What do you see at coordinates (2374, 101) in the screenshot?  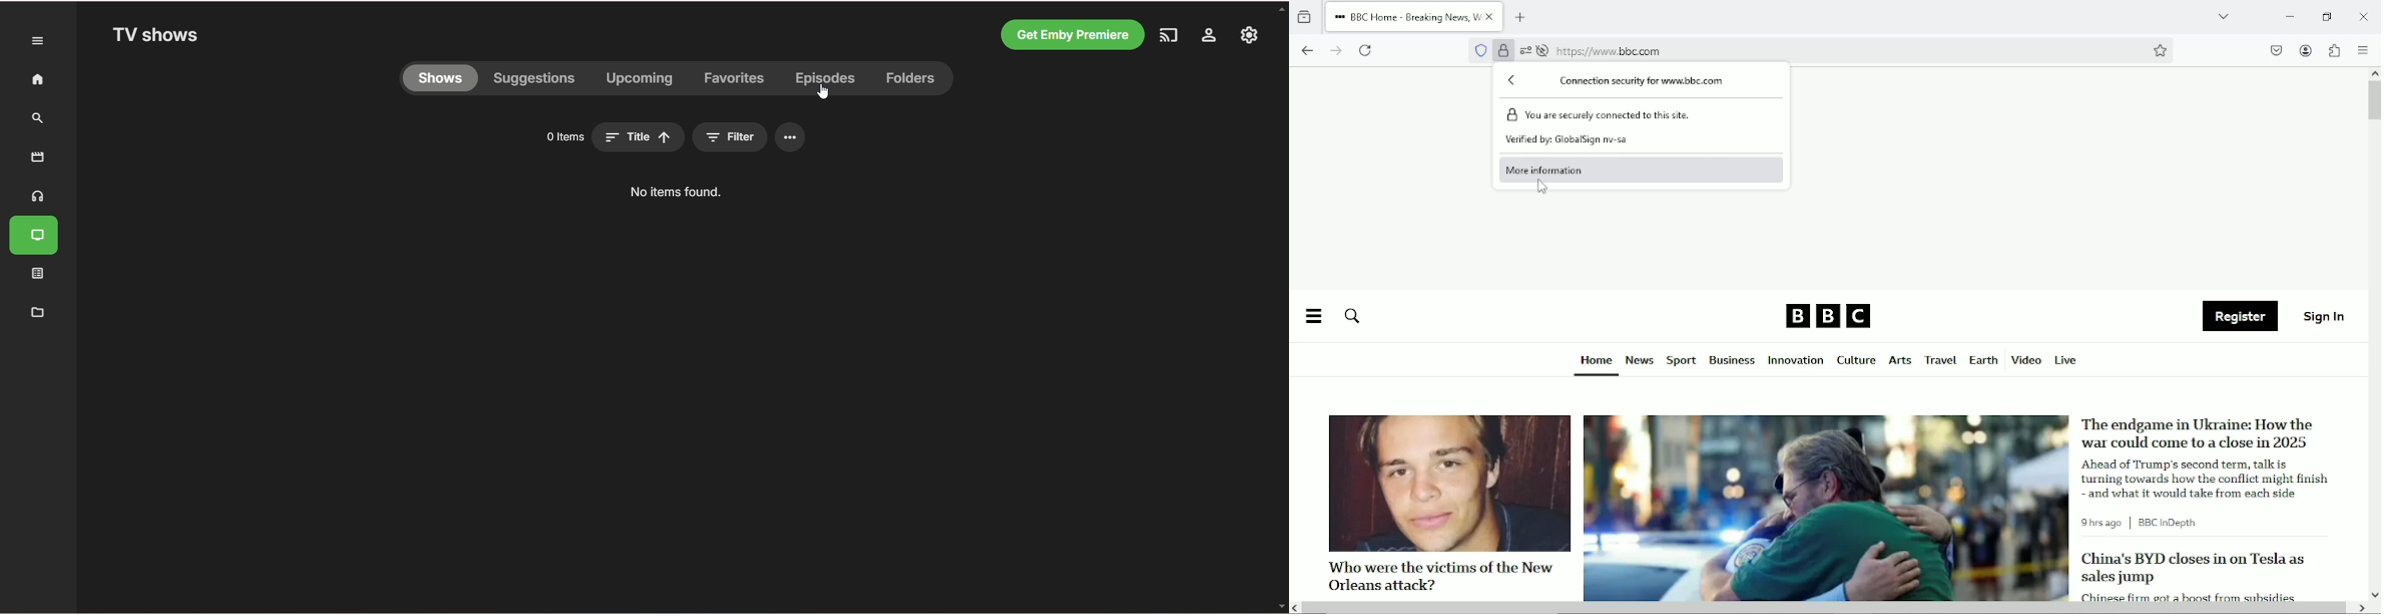 I see `Vertical scrollbar` at bounding box center [2374, 101].